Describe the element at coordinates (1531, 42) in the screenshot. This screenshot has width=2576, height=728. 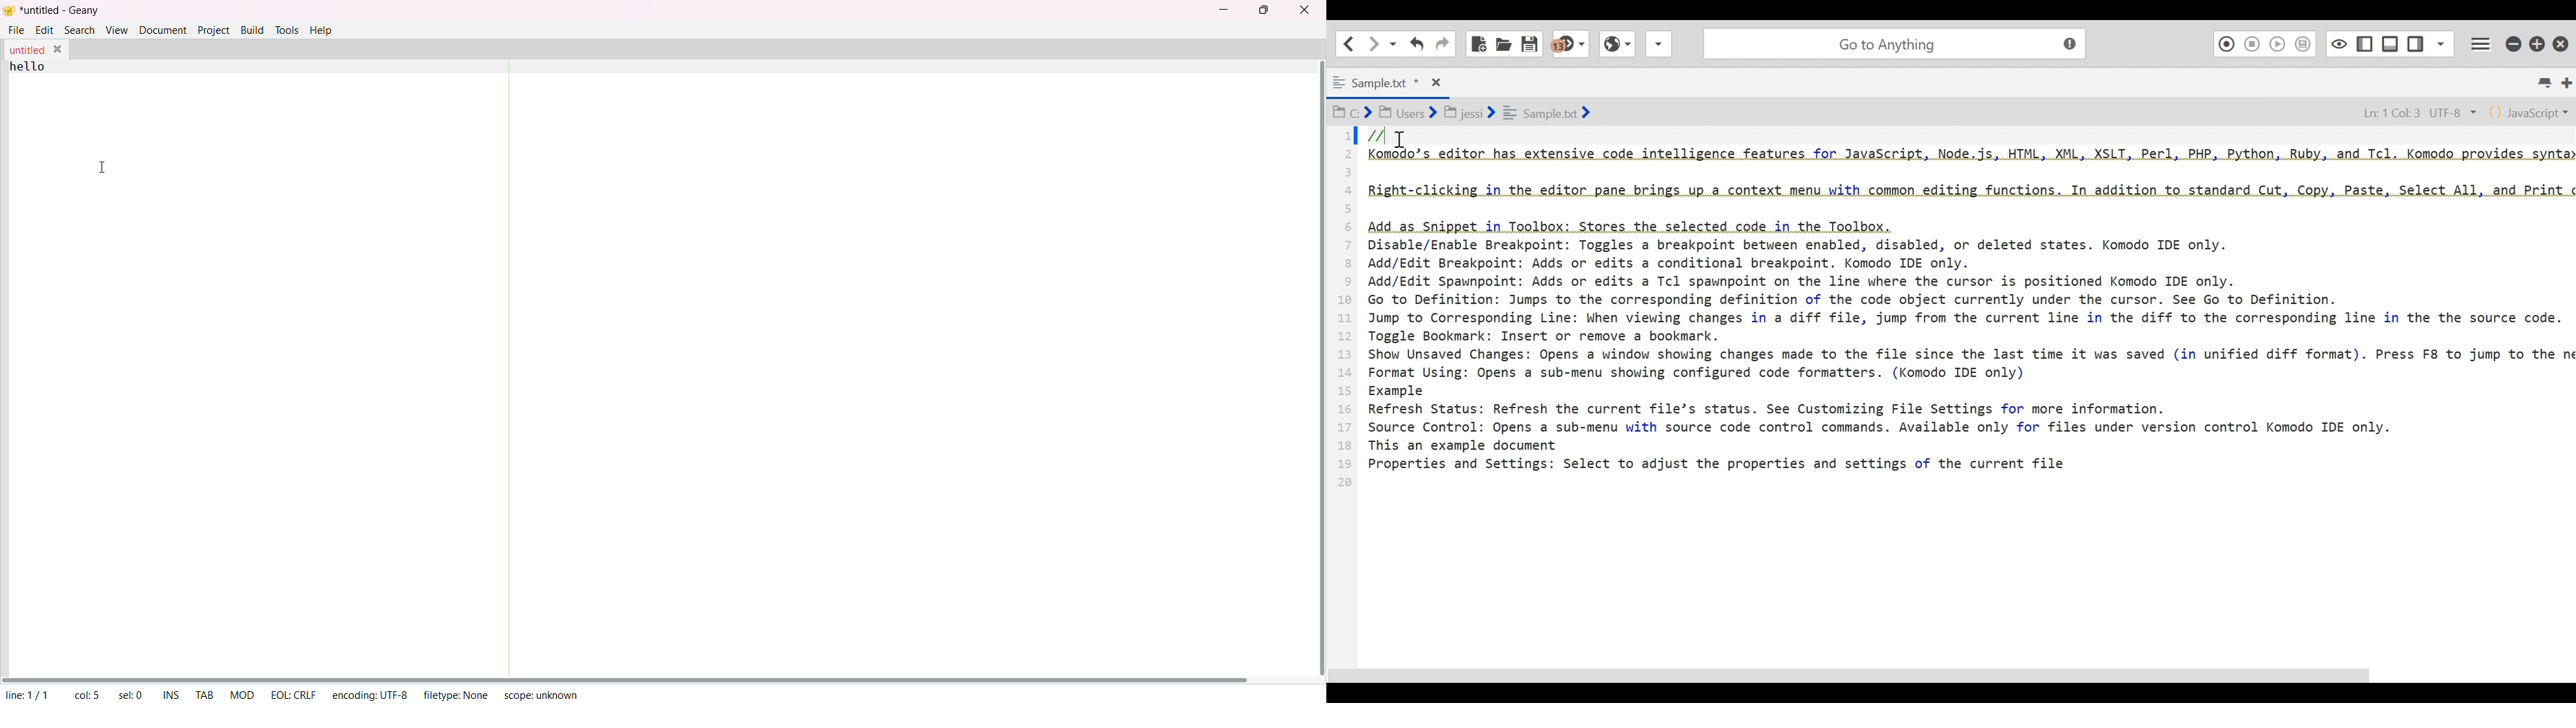
I see `Save File` at that location.